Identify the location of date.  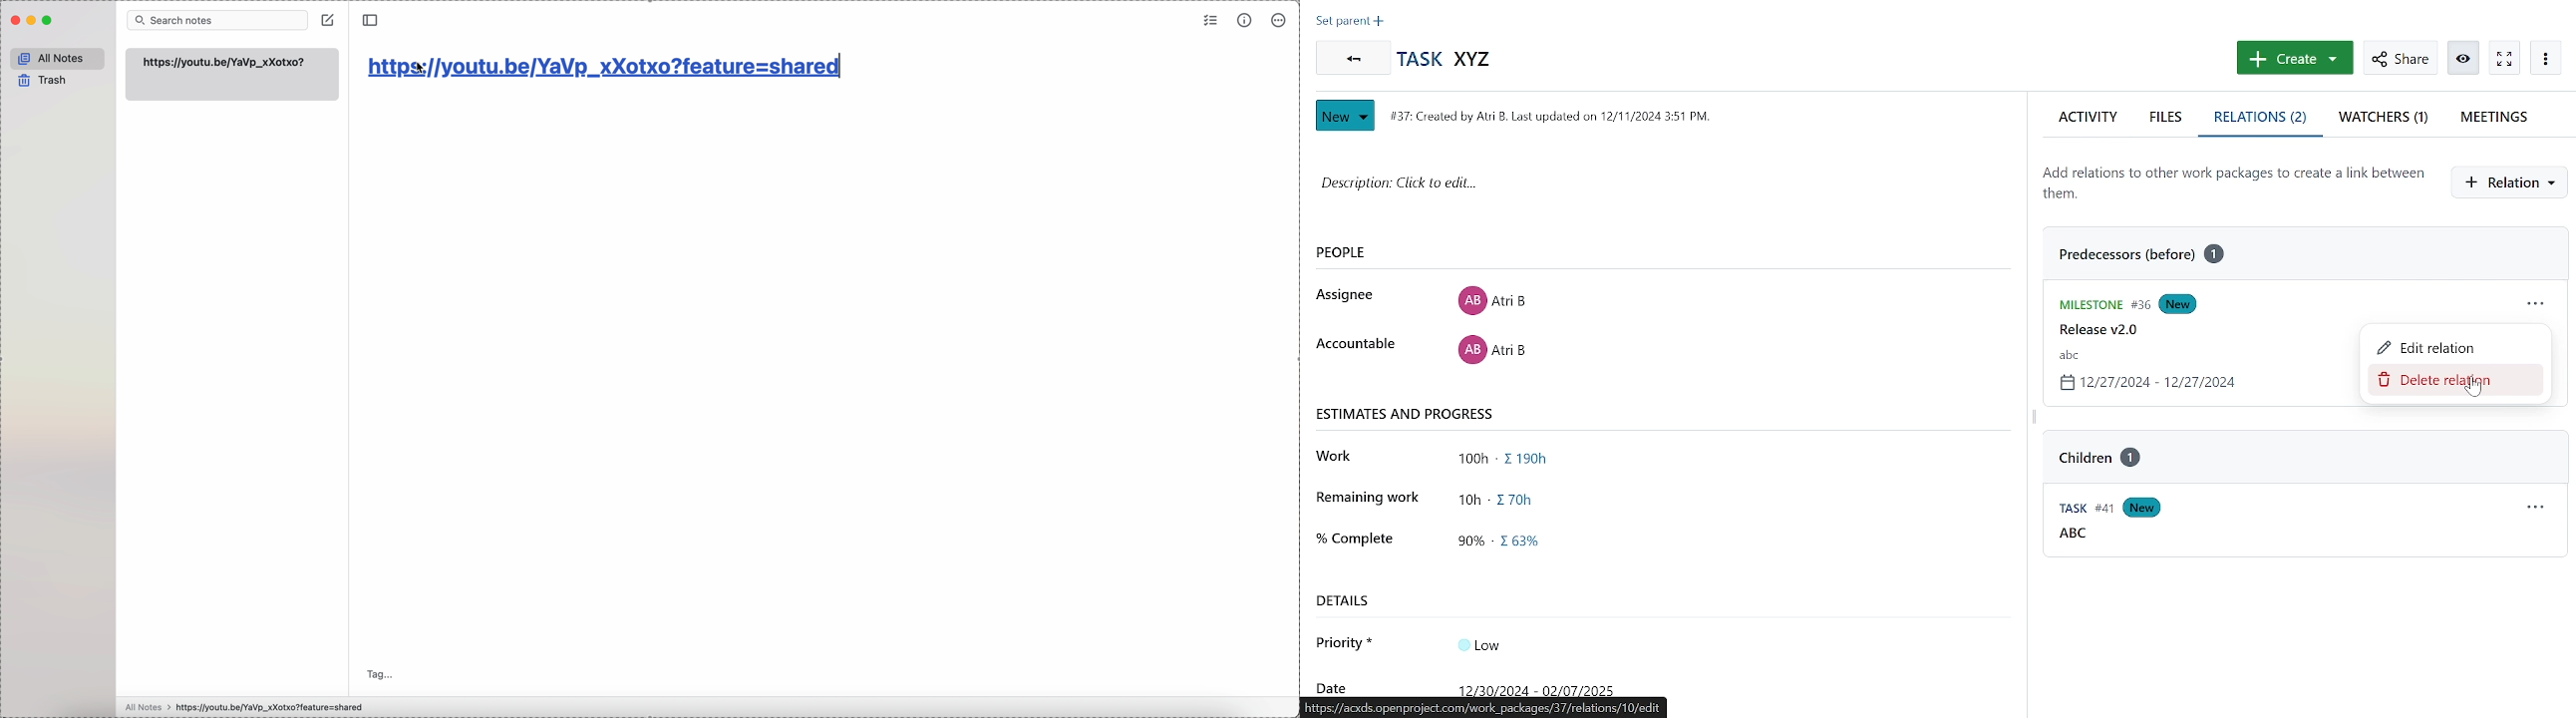
(1330, 686).